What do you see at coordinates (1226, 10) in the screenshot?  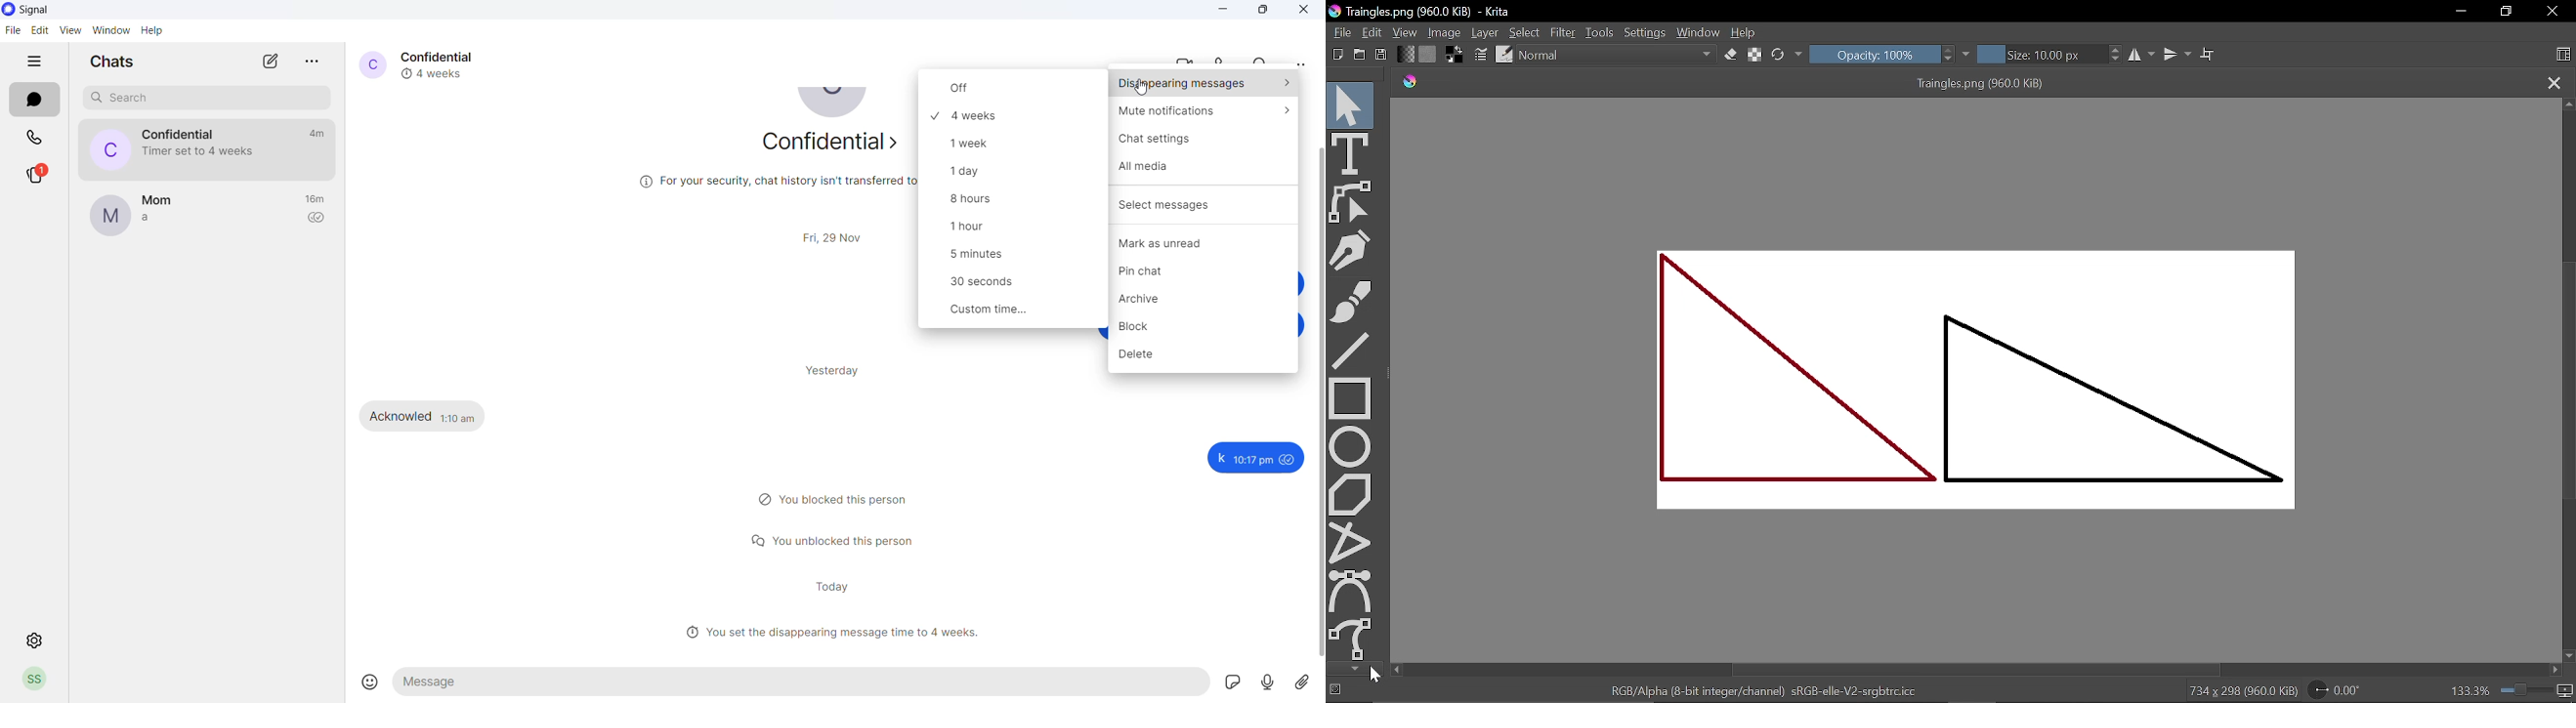 I see `minimize` at bounding box center [1226, 10].